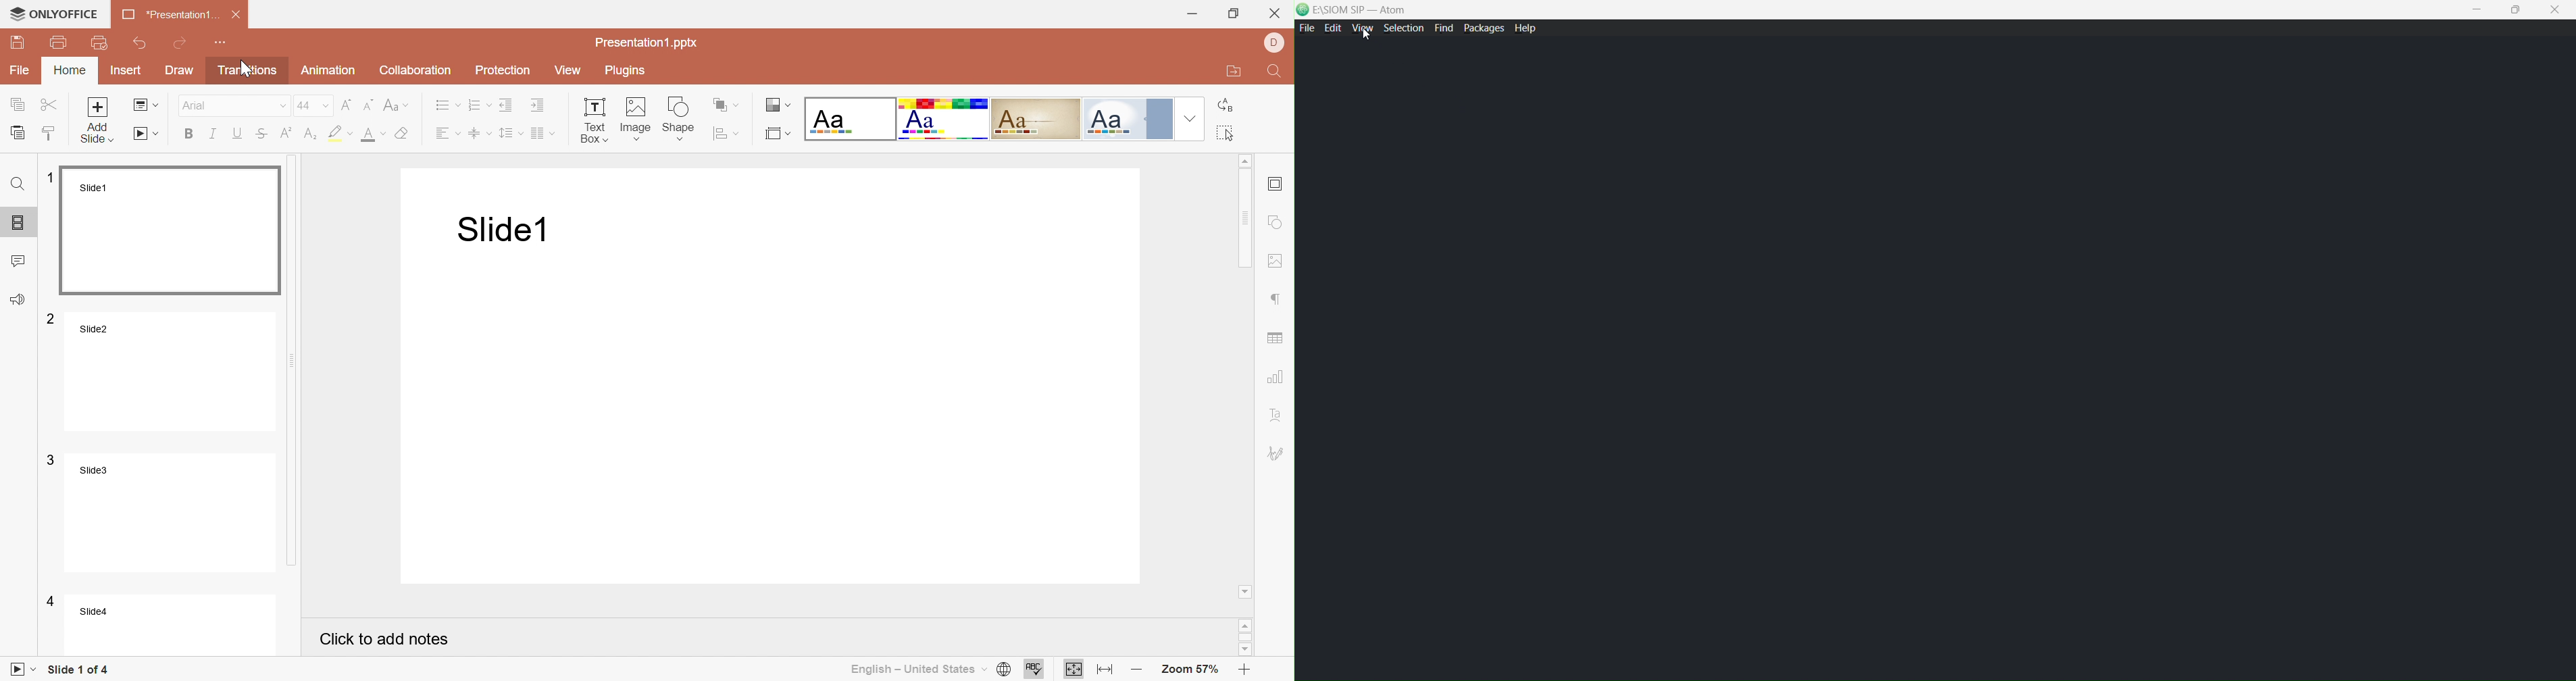 Image resolution: width=2576 pixels, height=700 pixels. Describe the element at coordinates (18, 299) in the screenshot. I see `Feedback & Support` at that location.